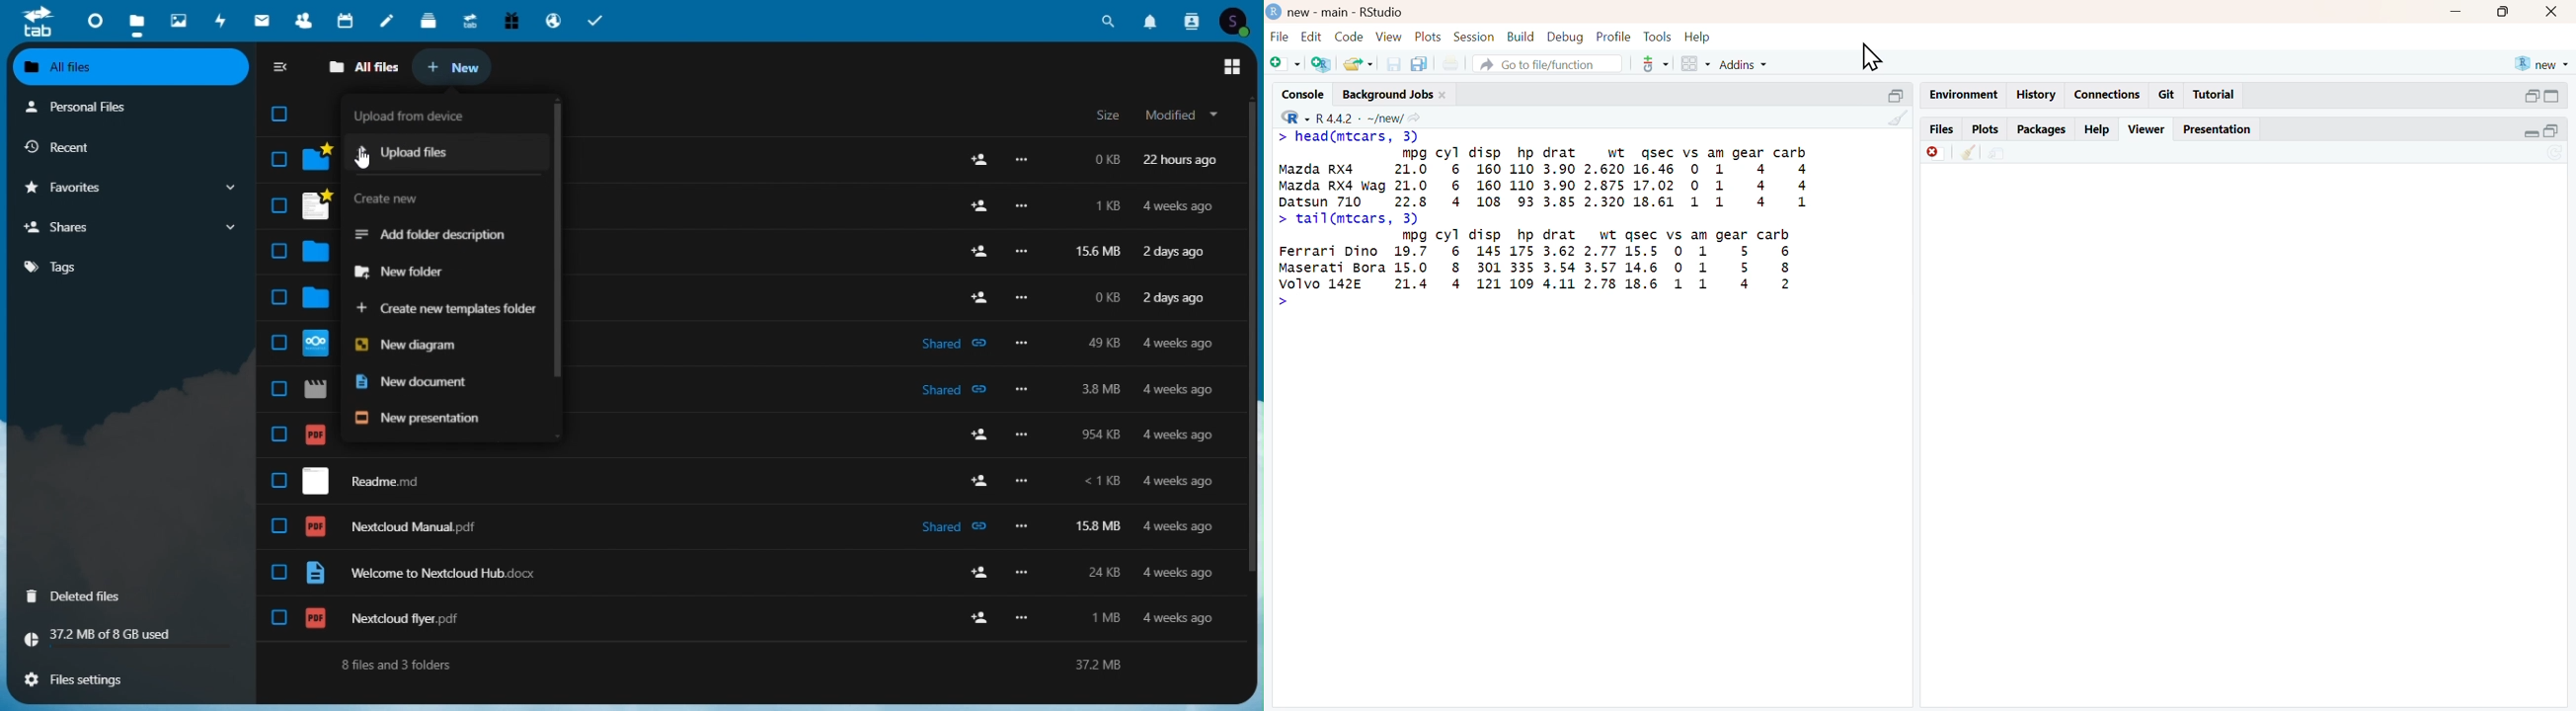 Image resolution: width=2576 pixels, height=728 pixels. I want to click on Minimize, so click(1887, 94).